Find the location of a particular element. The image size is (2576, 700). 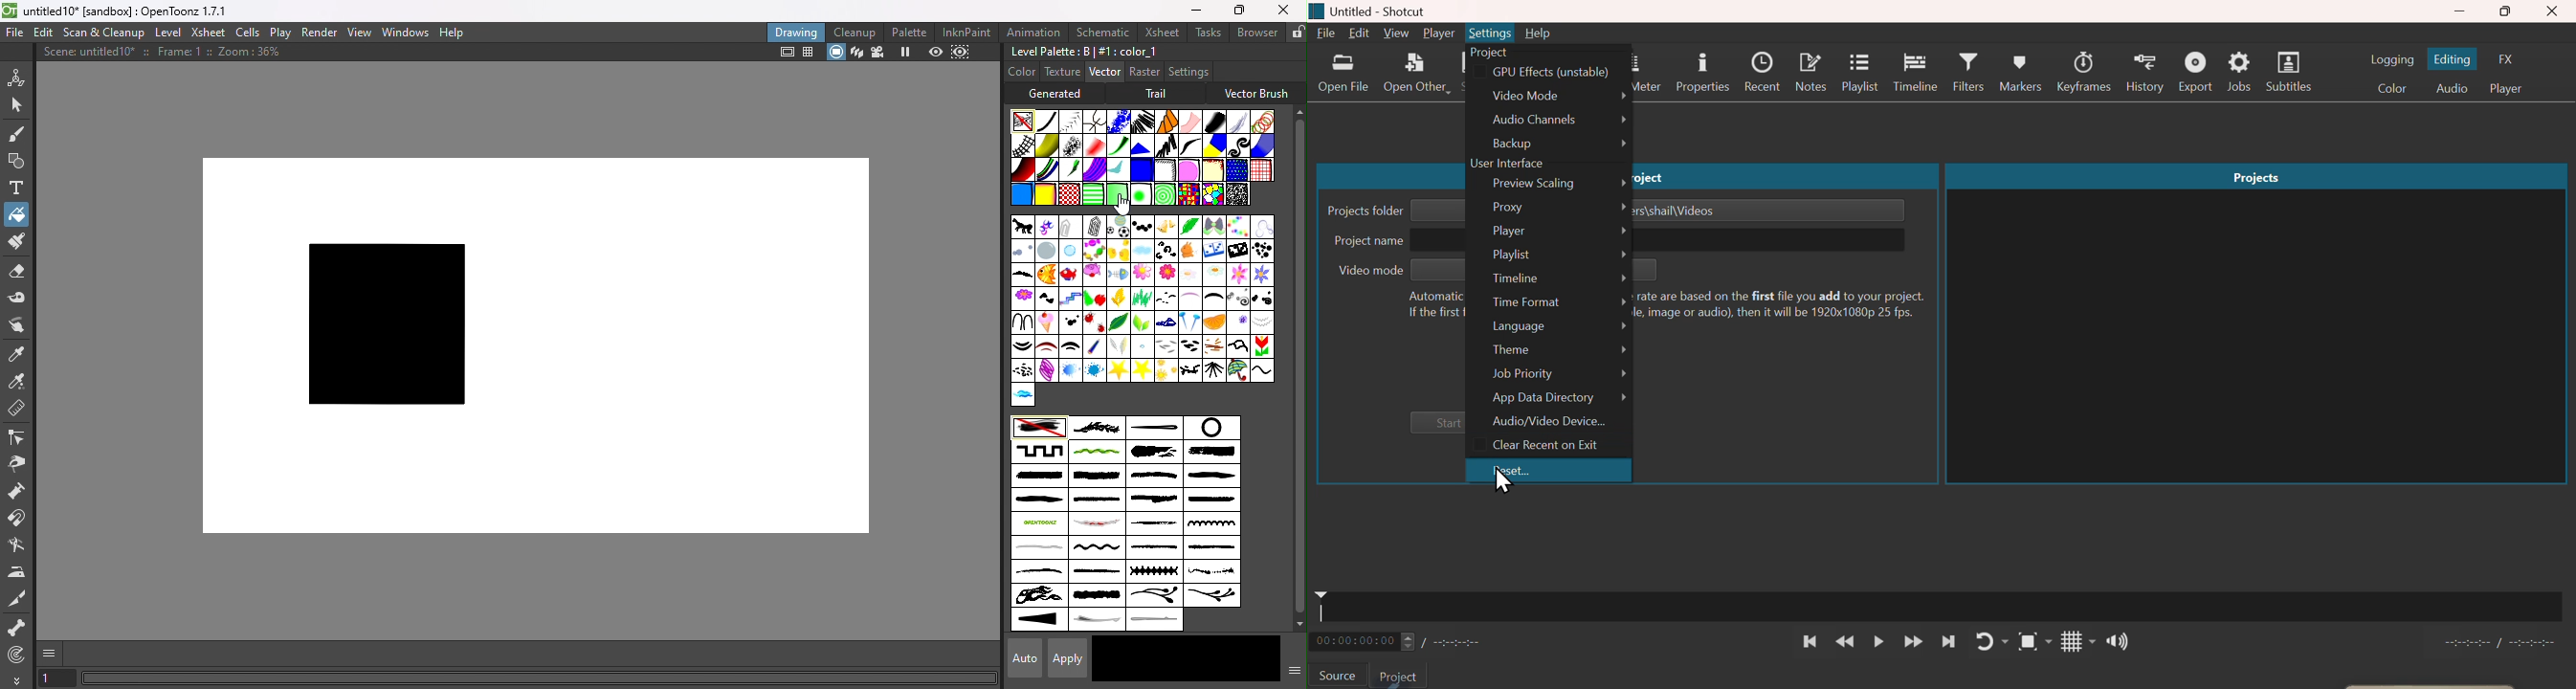

Backup is located at coordinates (1548, 143).